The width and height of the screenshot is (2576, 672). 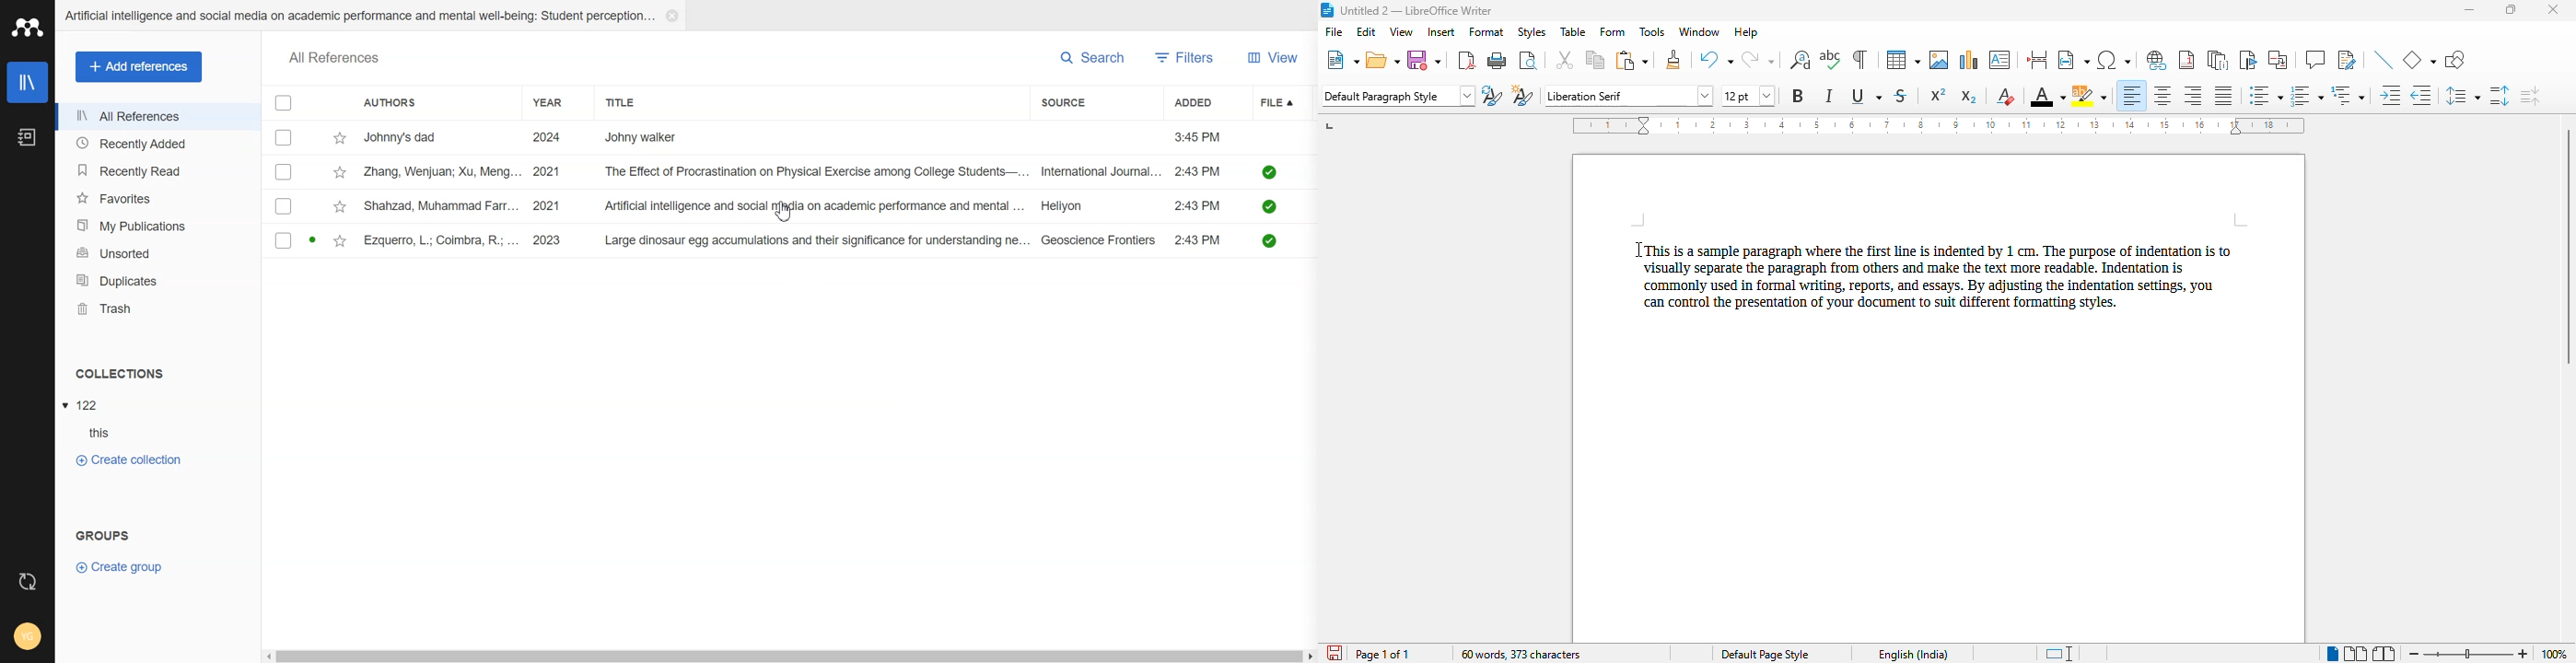 I want to click on insert page break, so click(x=2038, y=60).